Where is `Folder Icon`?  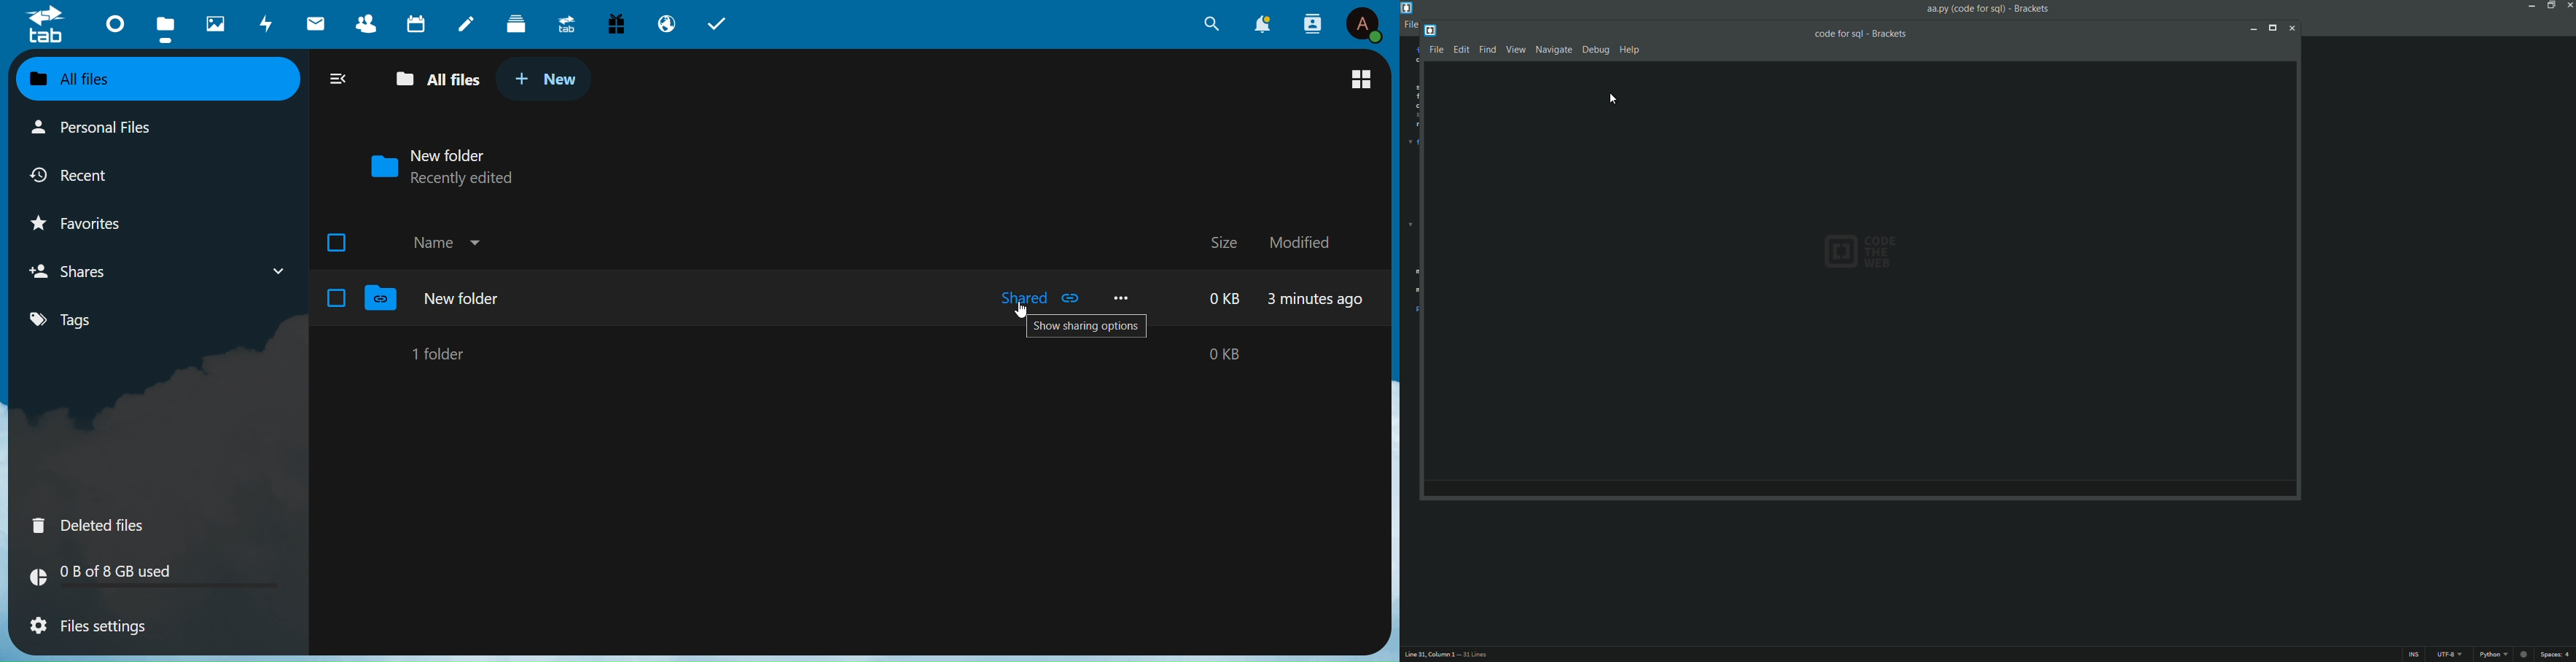 Folder Icon is located at coordinates (380, 166).